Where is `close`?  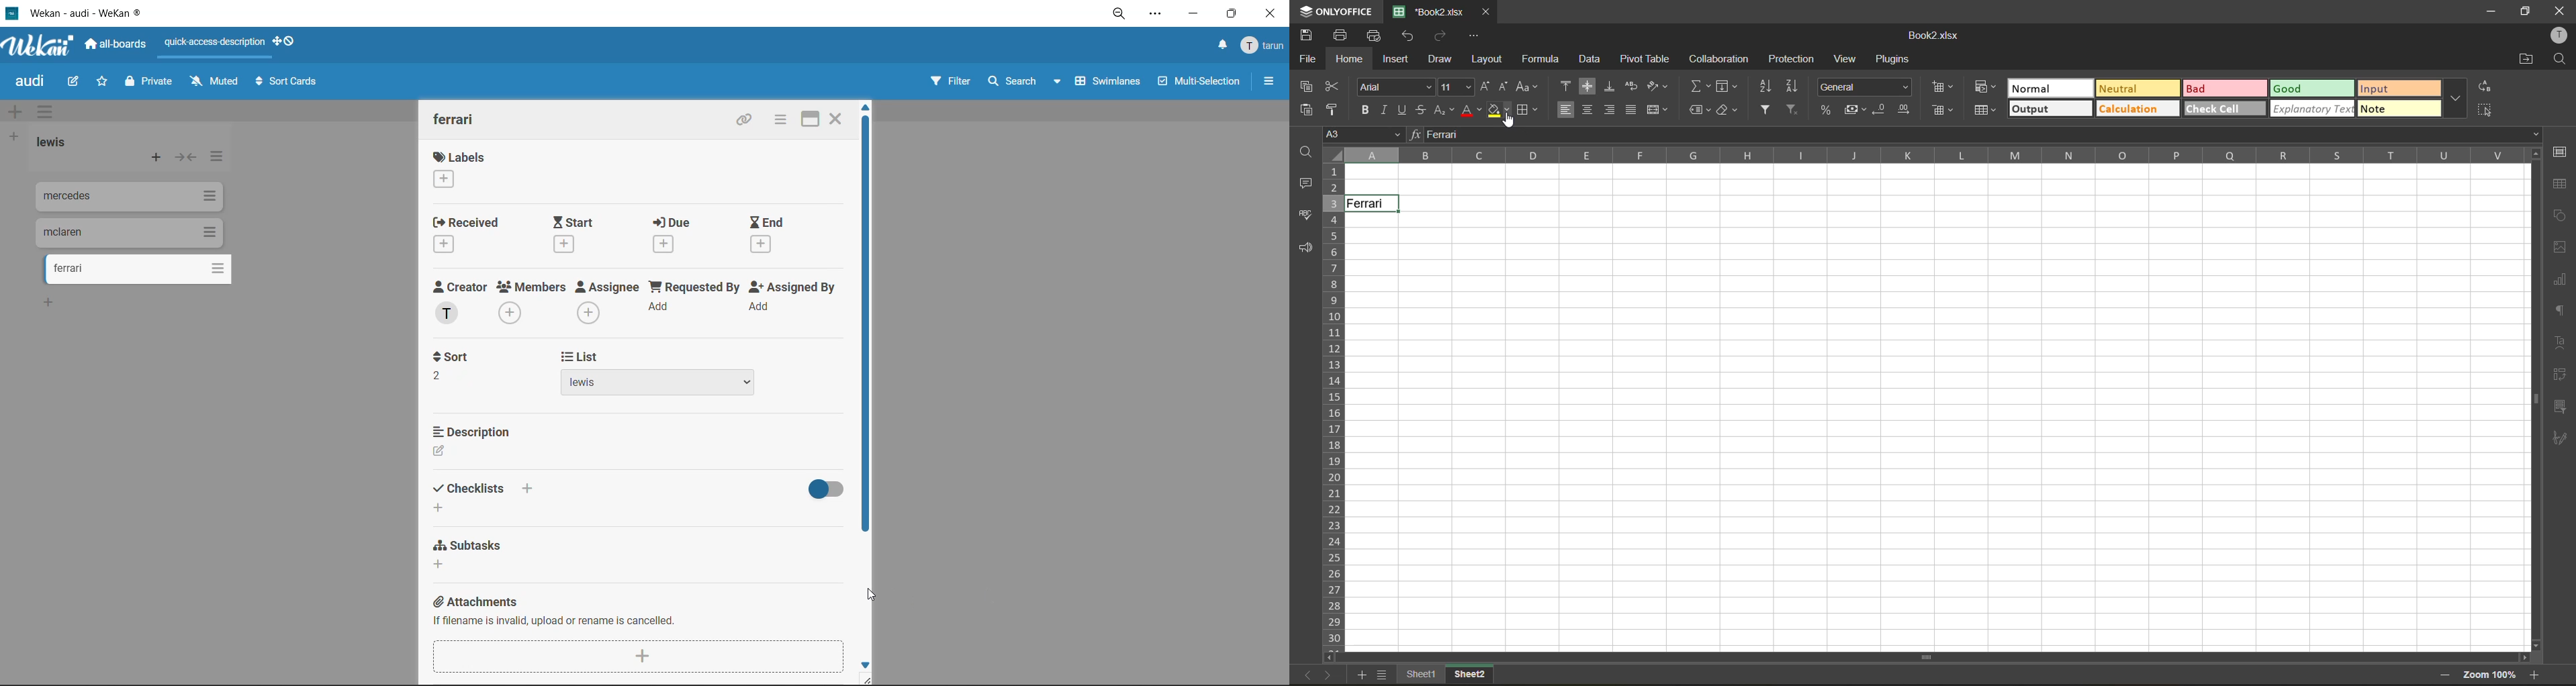
close is located at coordinates (1272, 15).